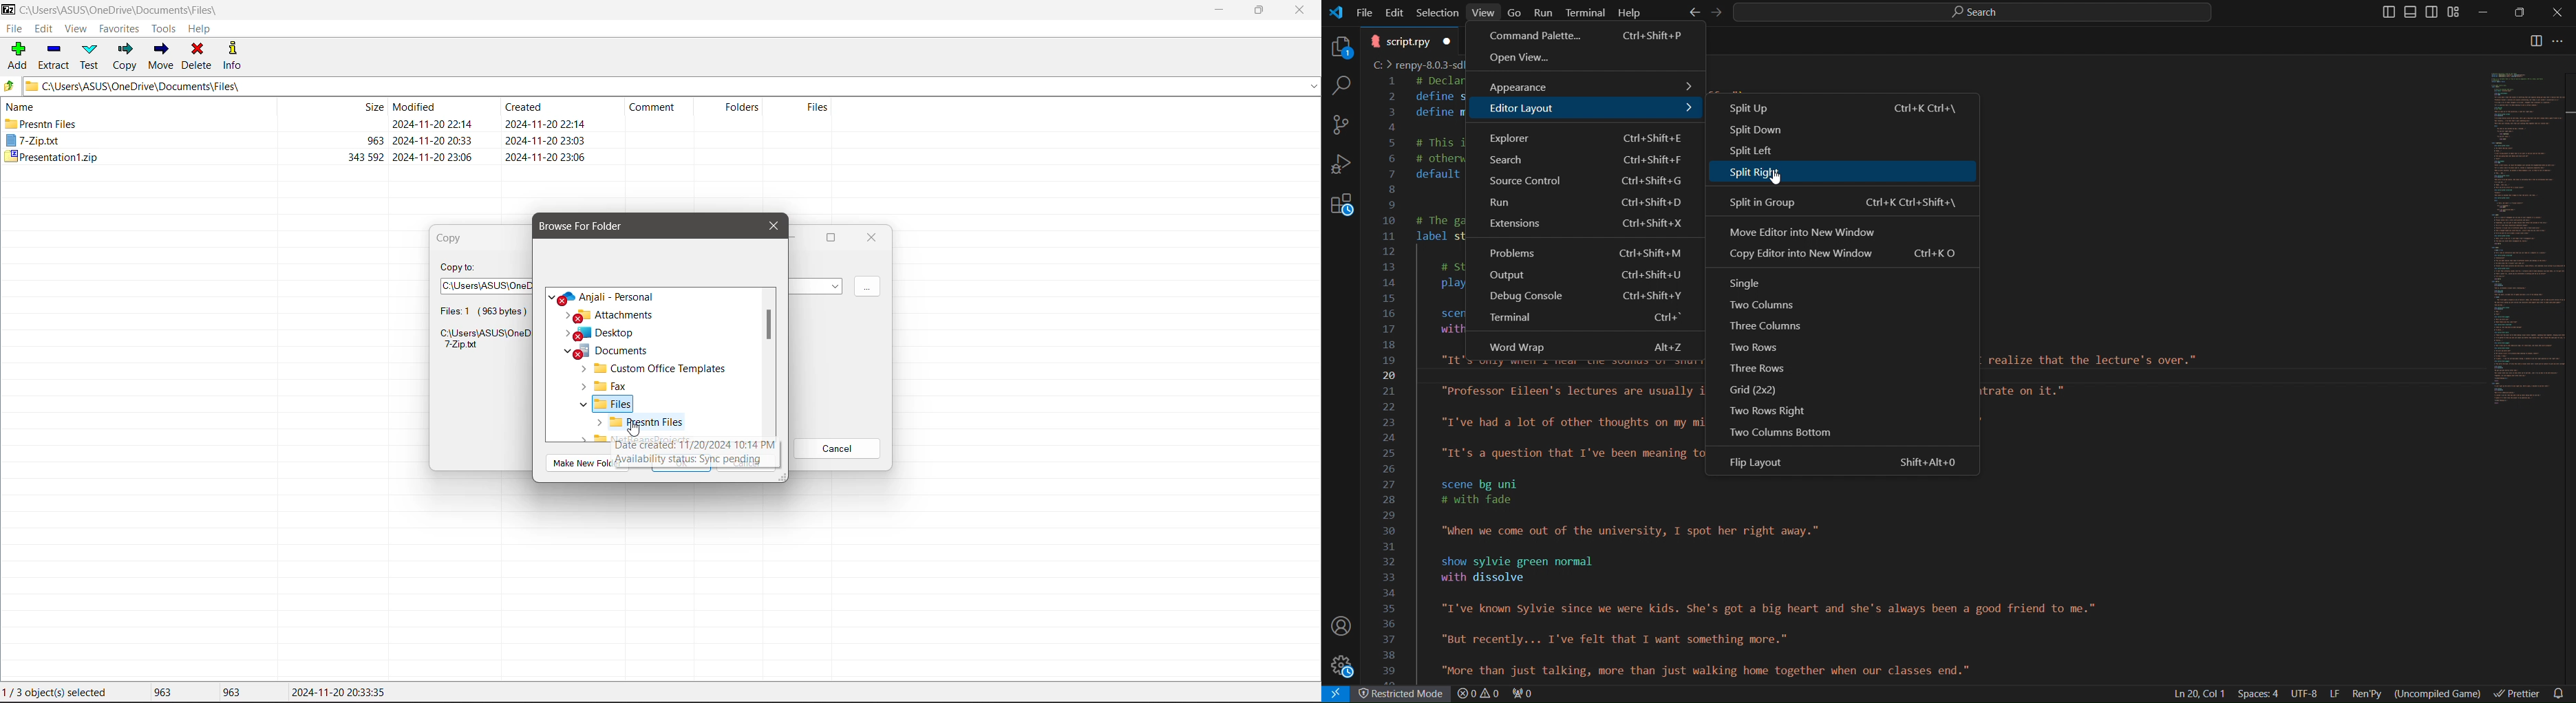 The width and height of the screenshot is (2576, 728). Describe the element at coordinates (643, 420) in the screenshot. I see `Selected Folder` at that location.